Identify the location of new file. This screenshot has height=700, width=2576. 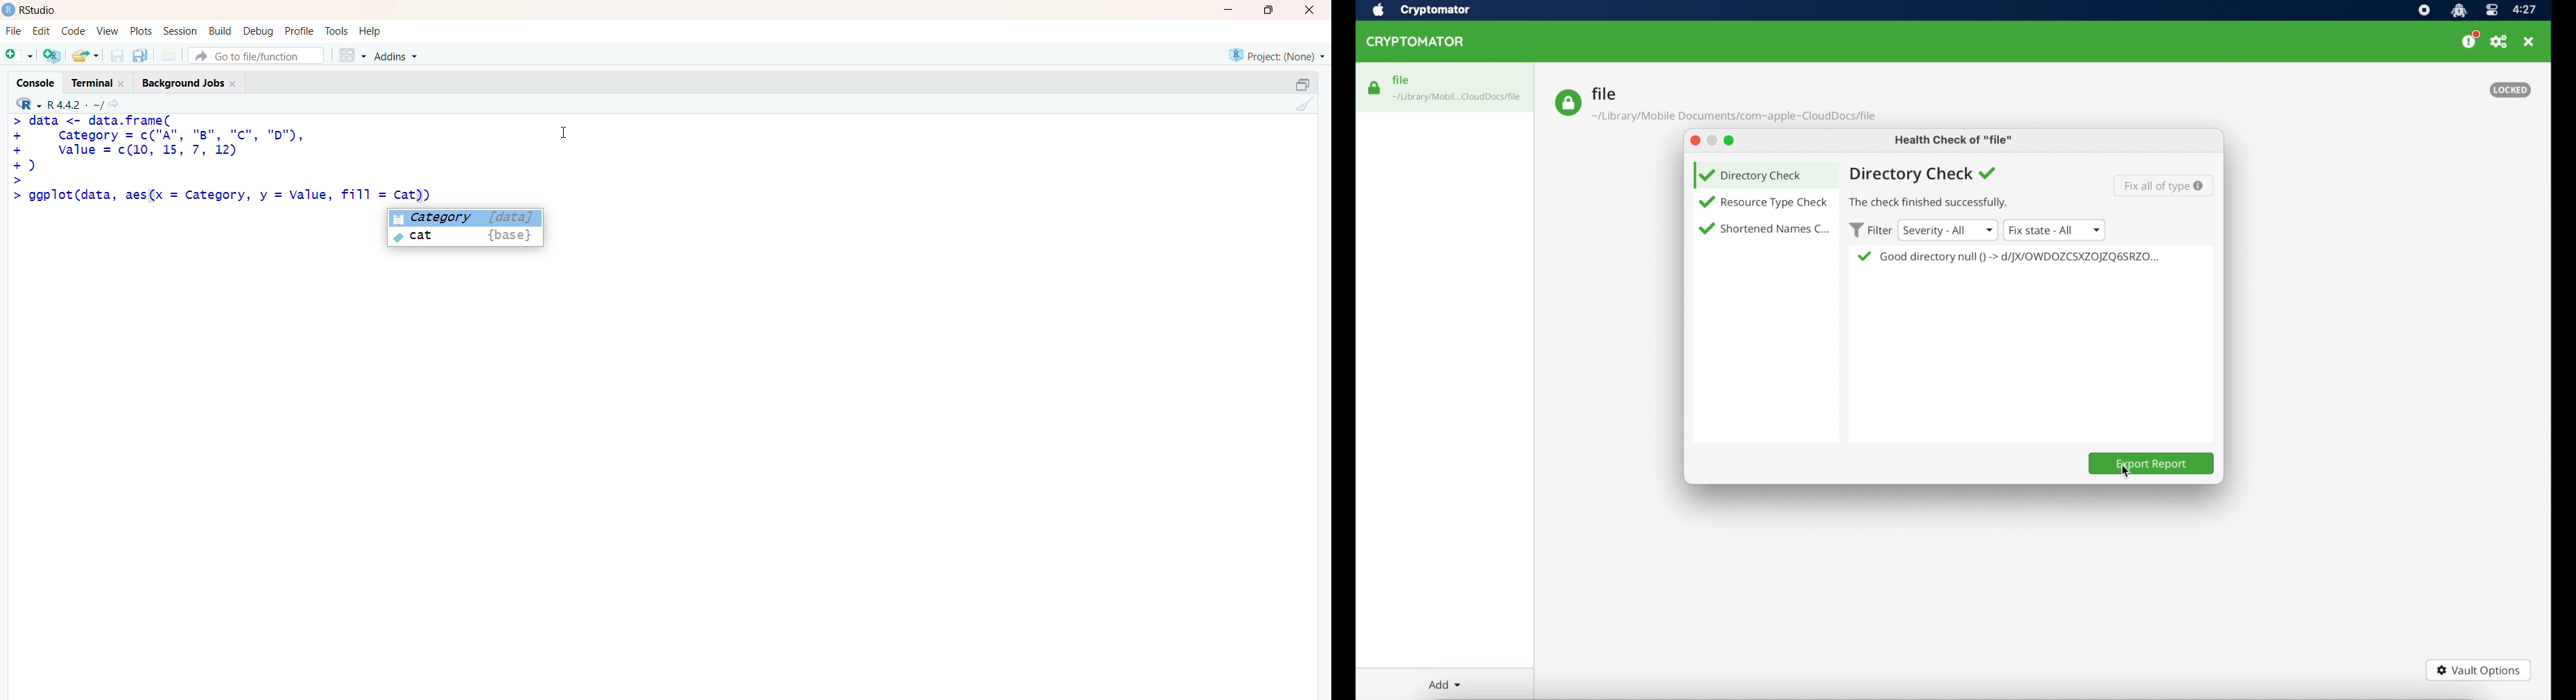
(19, 53).